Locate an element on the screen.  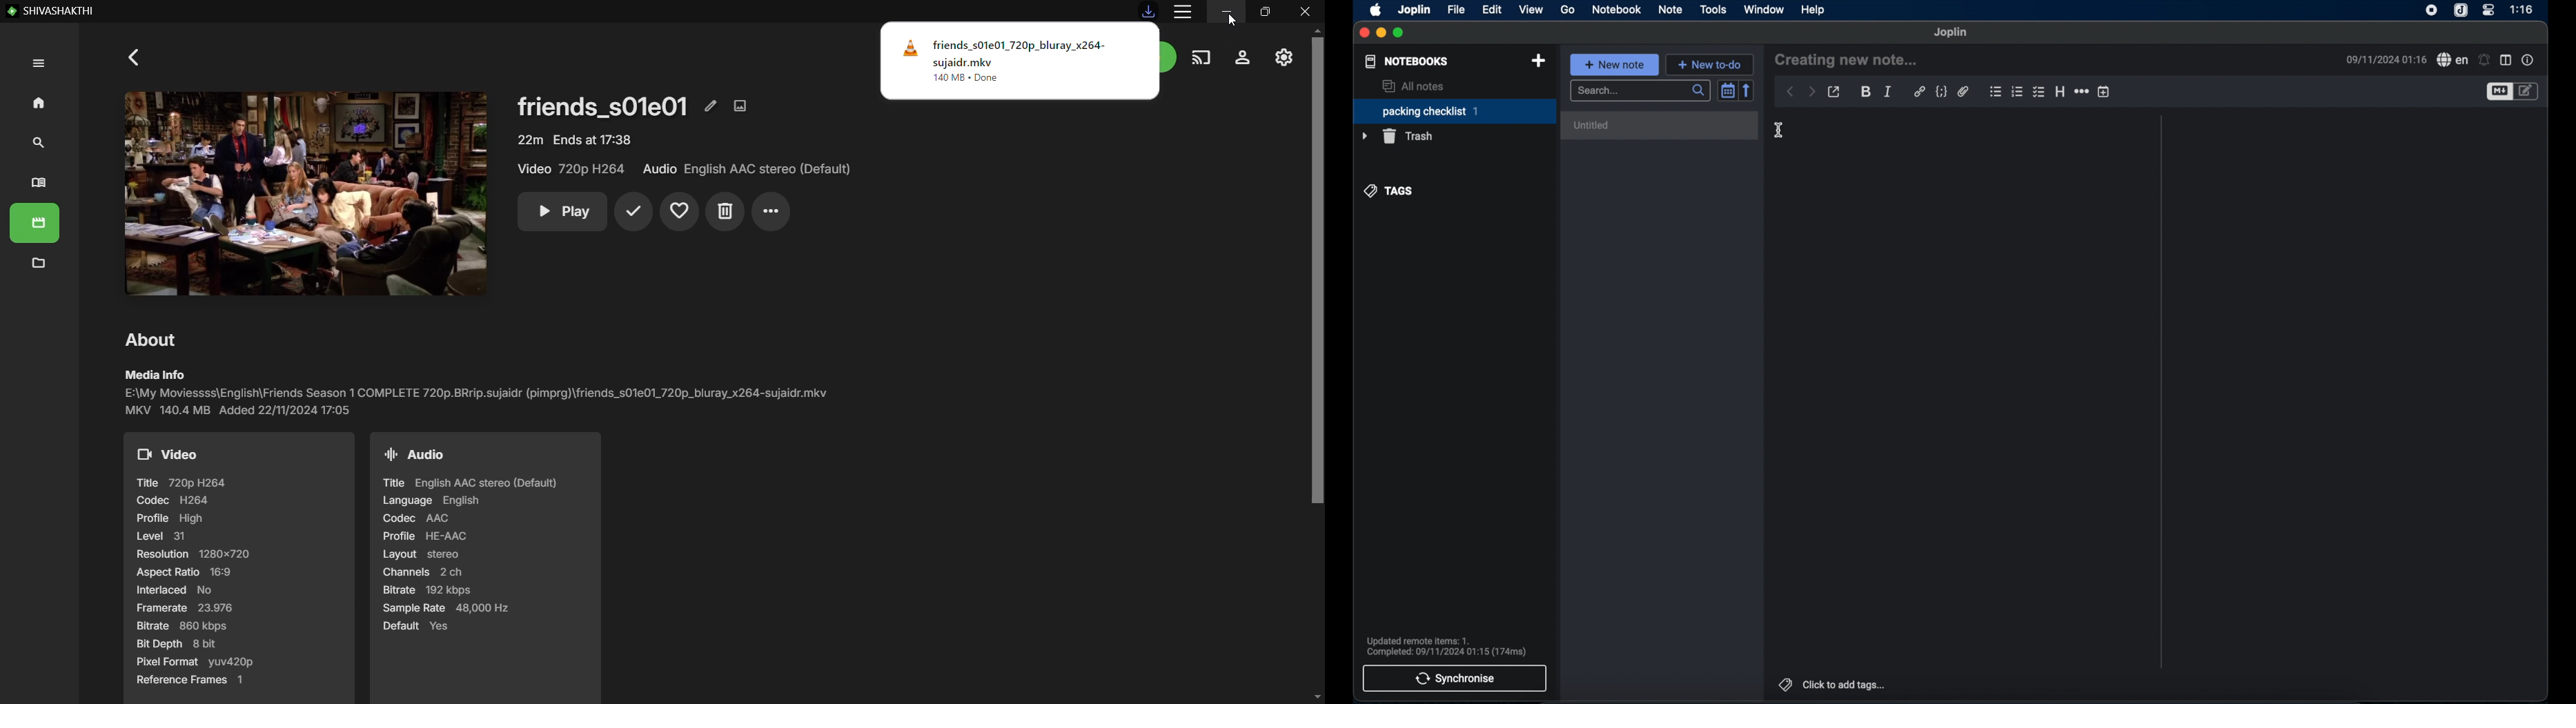
help is located at coordinates (1814, 9).